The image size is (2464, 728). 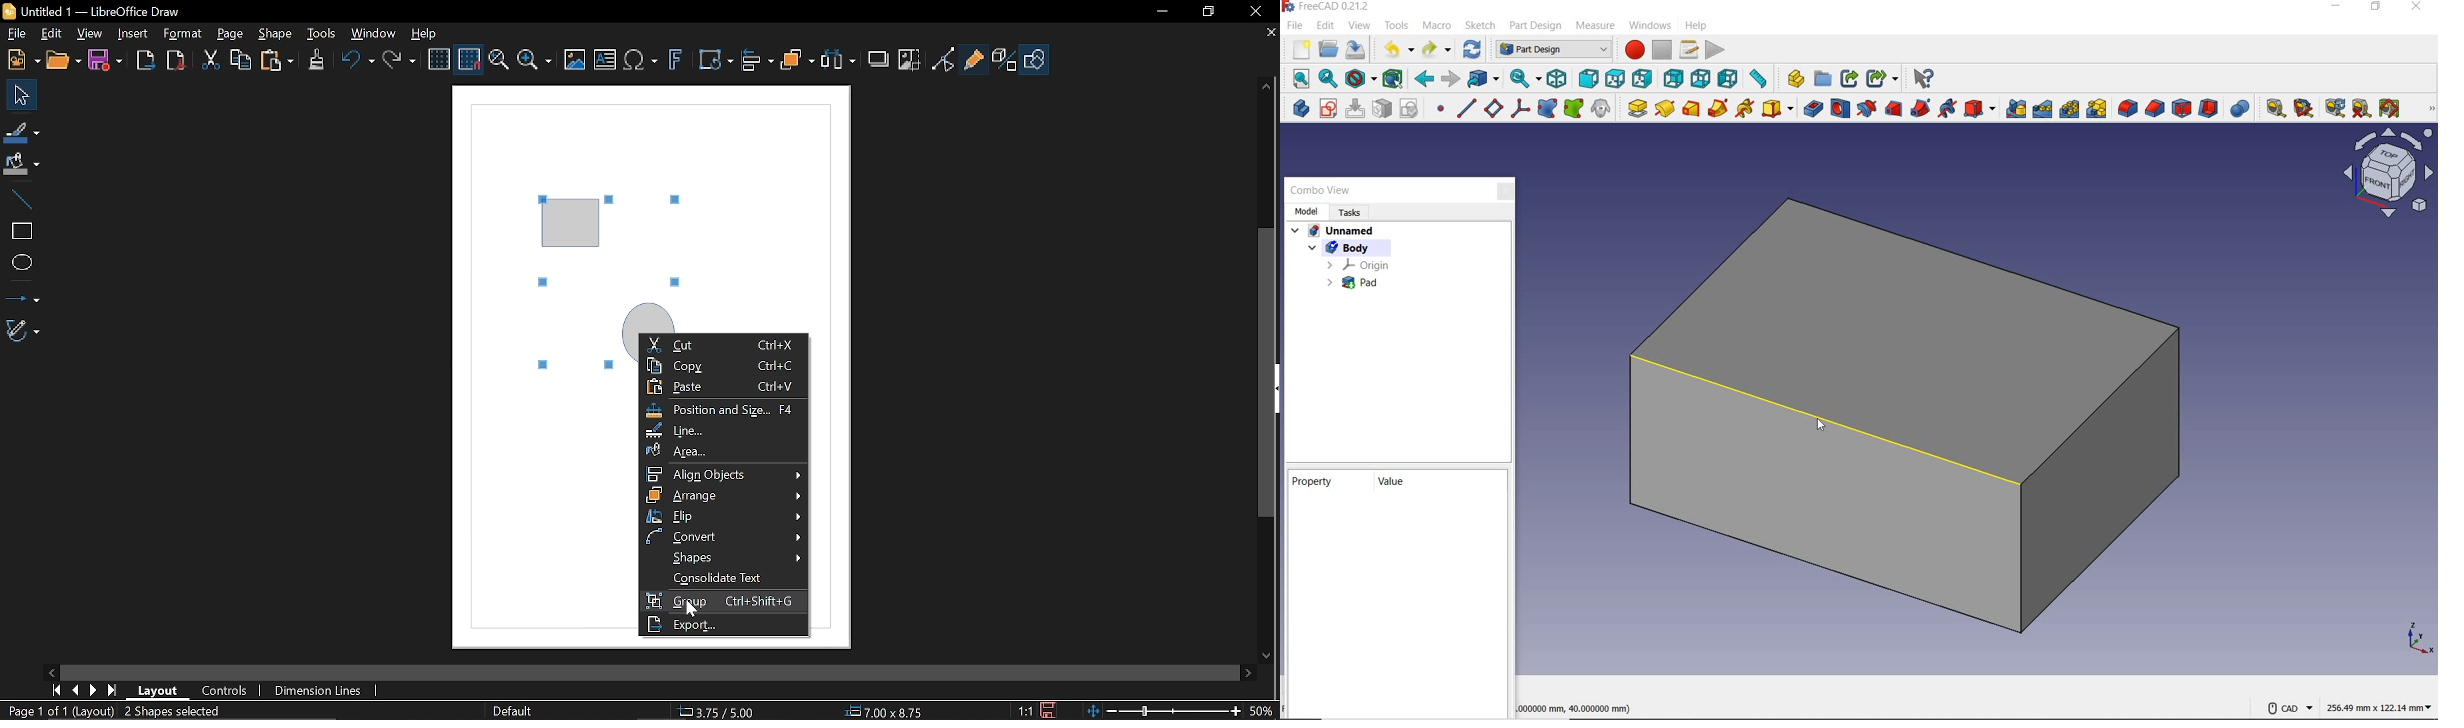 I want to click on Export, so click(x=145, y=63).